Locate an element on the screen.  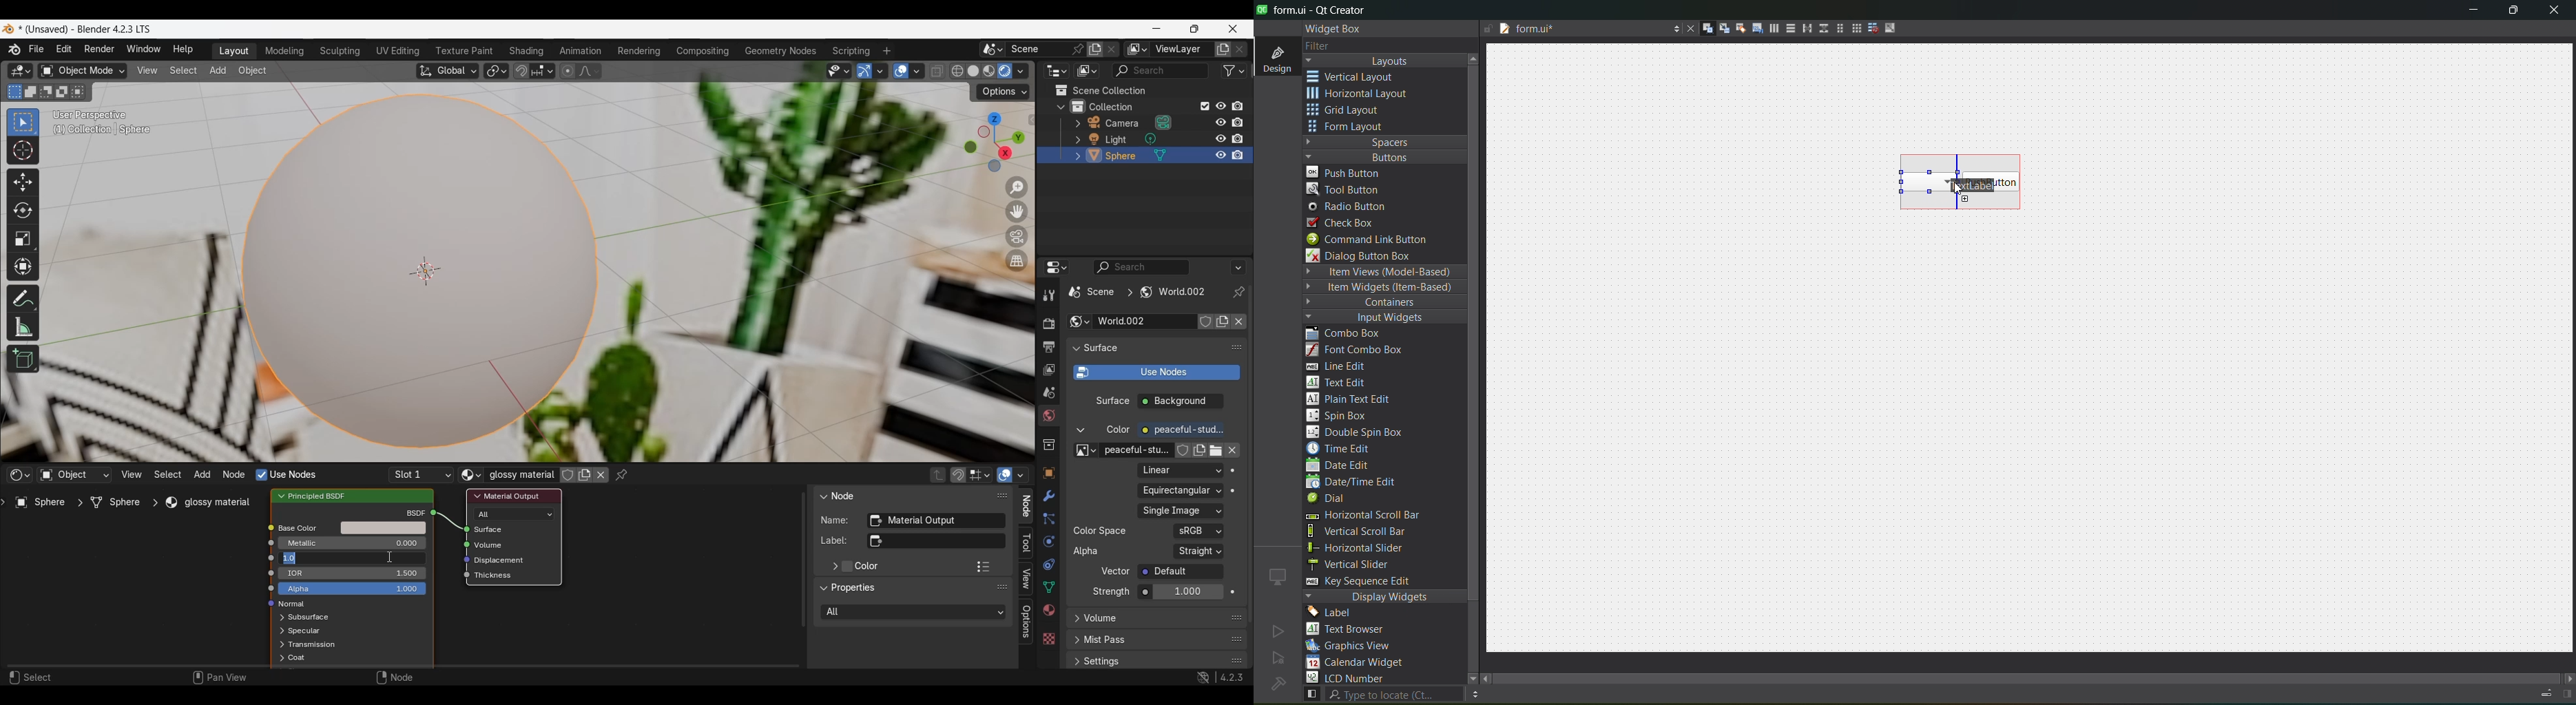
expand respective scenes is located at coordinates (1073, 642).